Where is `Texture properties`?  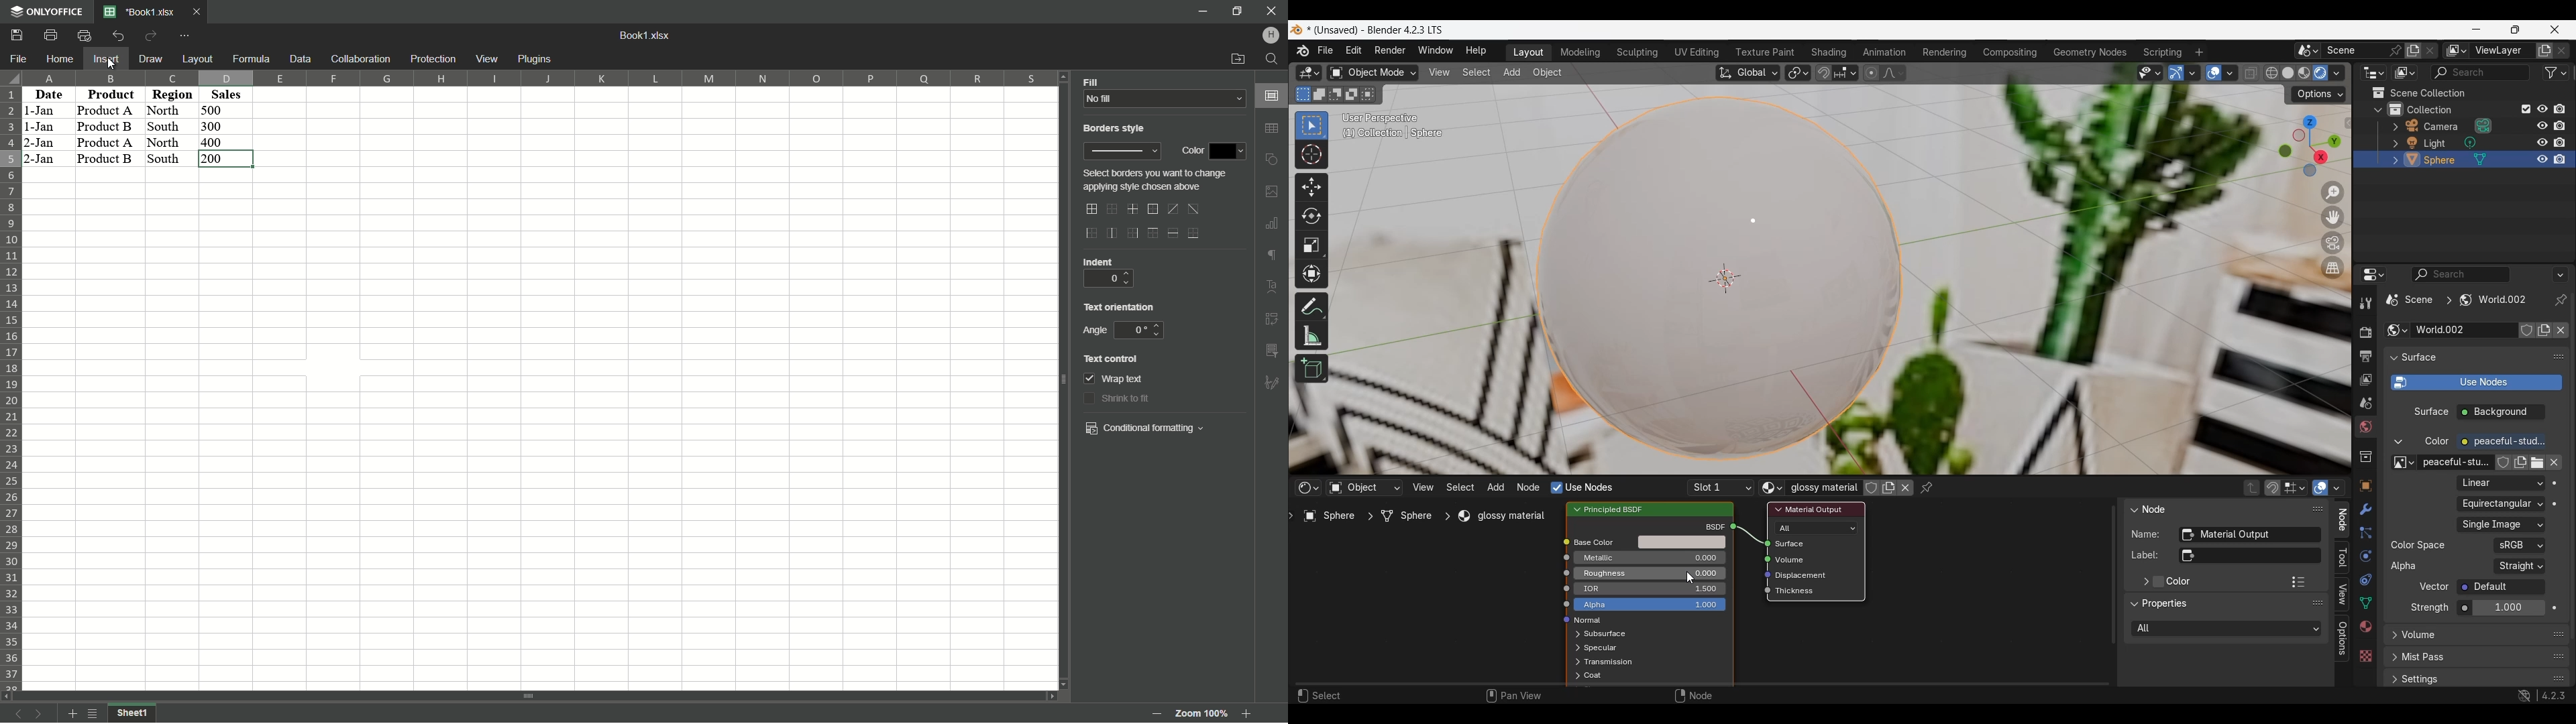 Texture properties is located at coordinates (2365, 656).